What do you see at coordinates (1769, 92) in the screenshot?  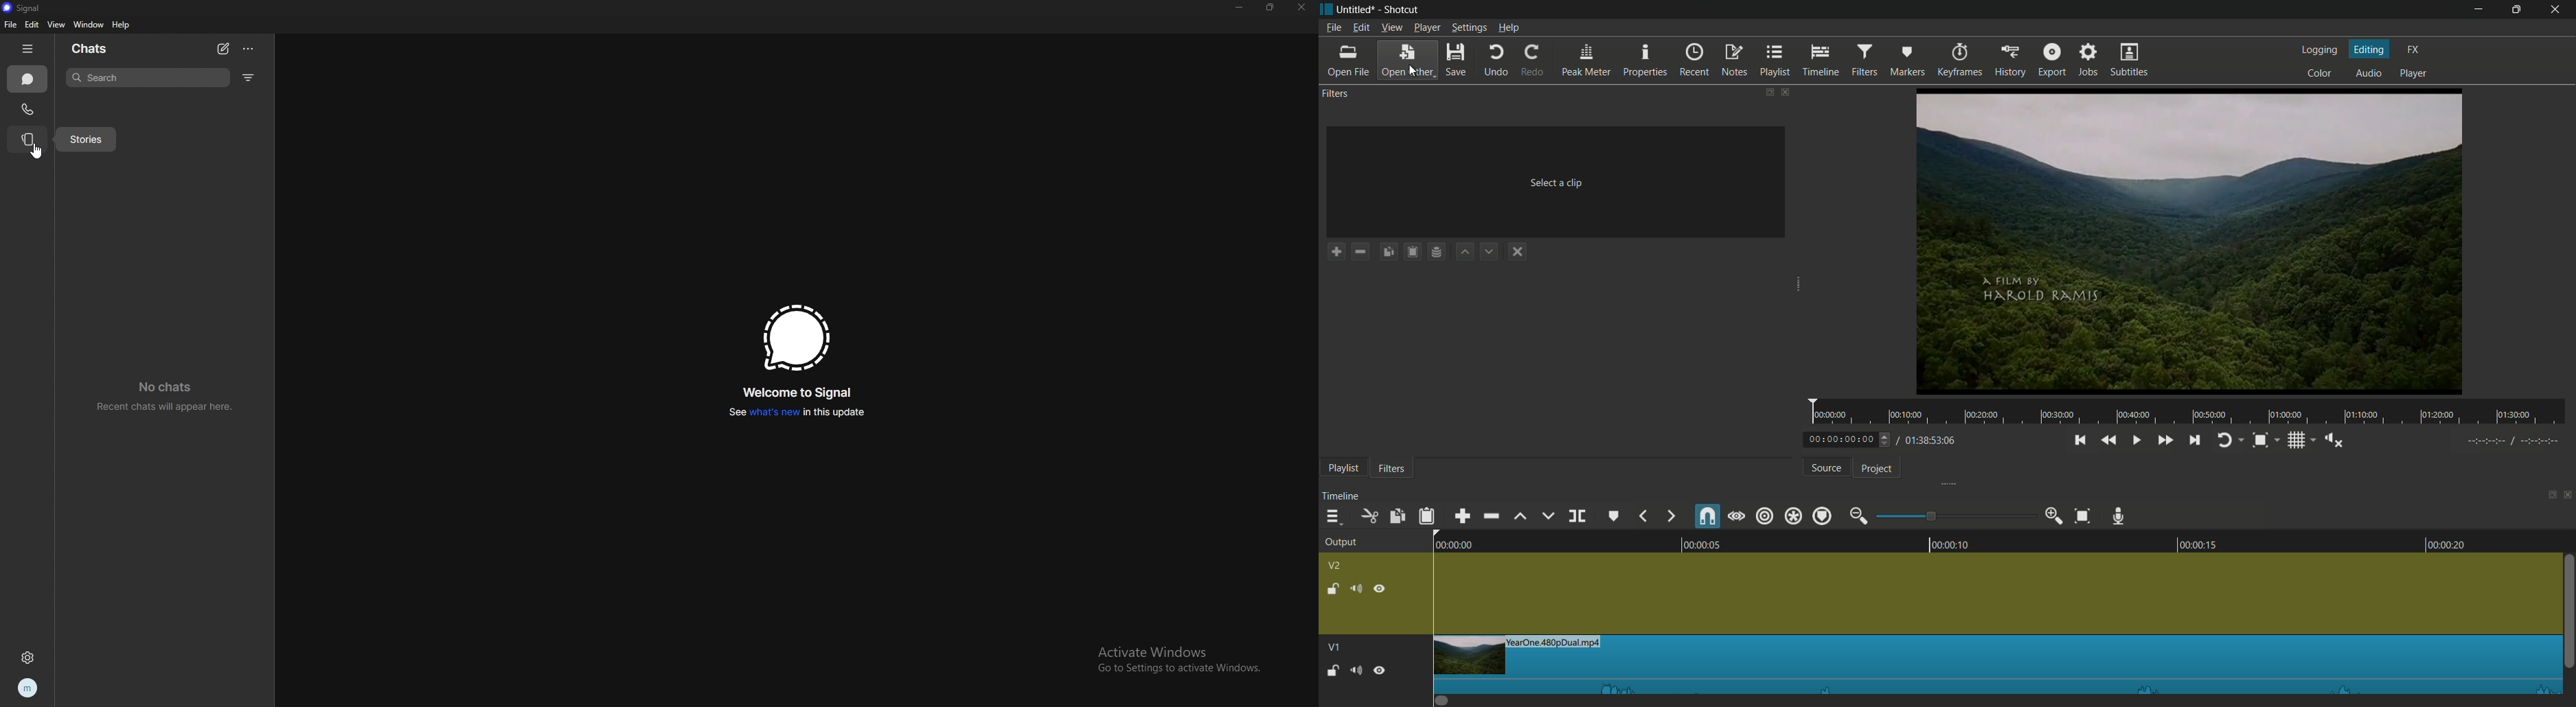 I see `change layout` at bounding box center [1769, 92].